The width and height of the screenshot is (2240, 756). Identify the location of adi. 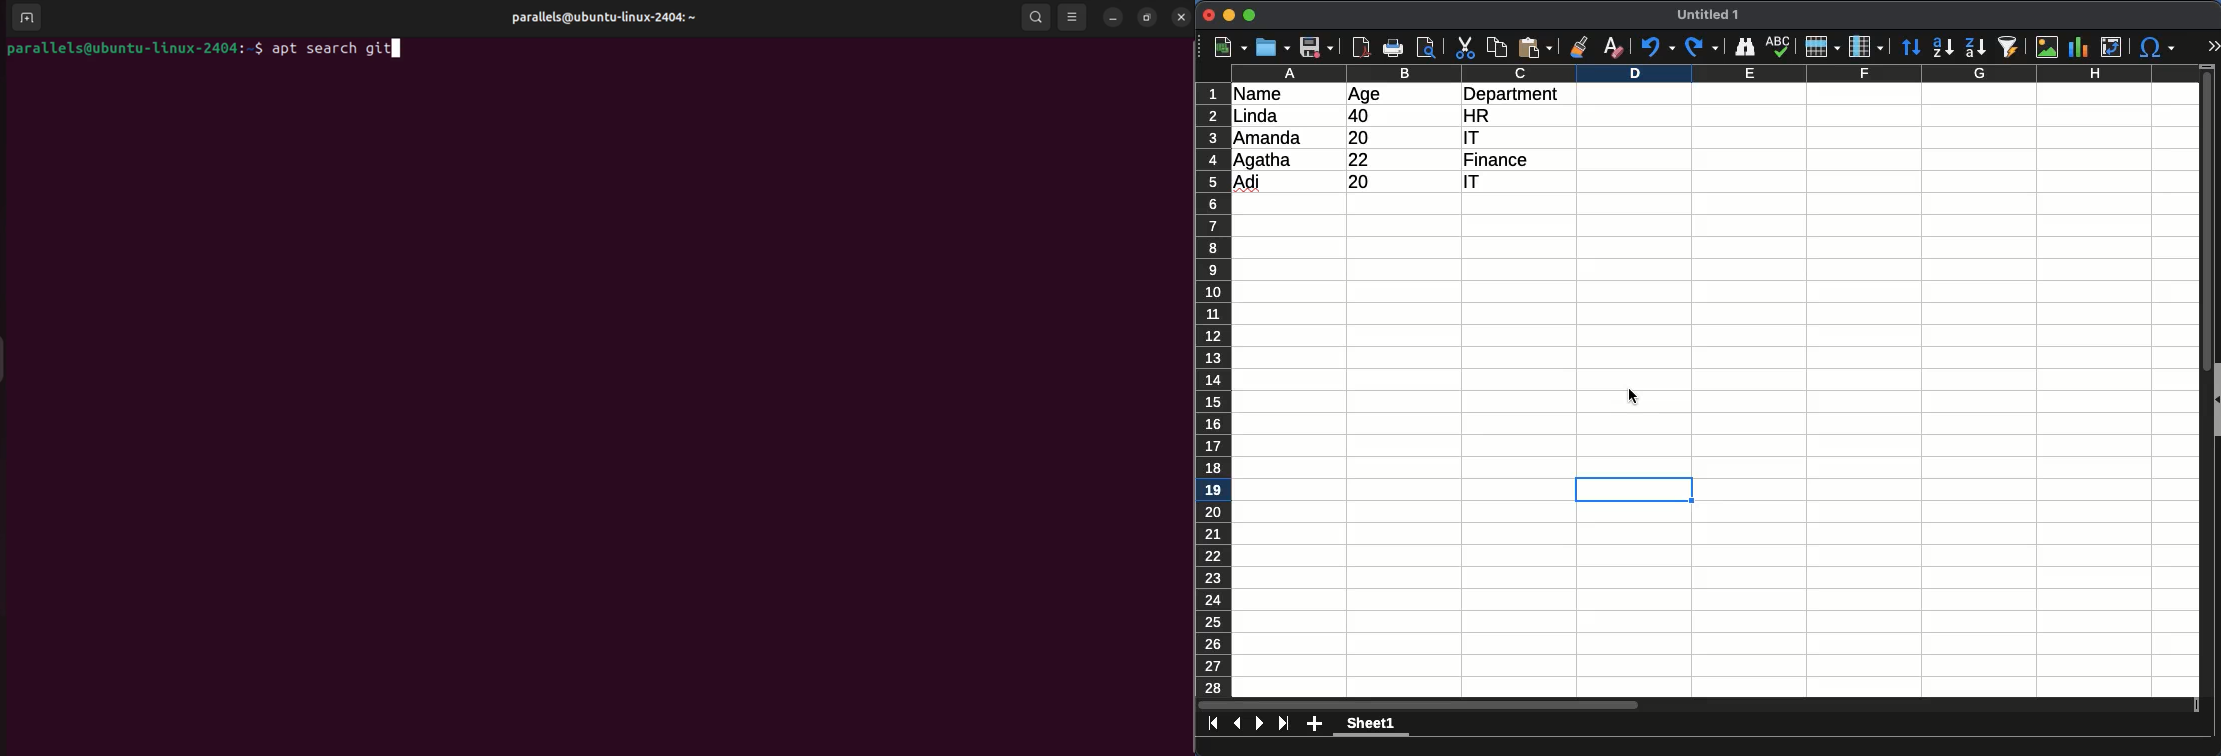
(1248, 183).